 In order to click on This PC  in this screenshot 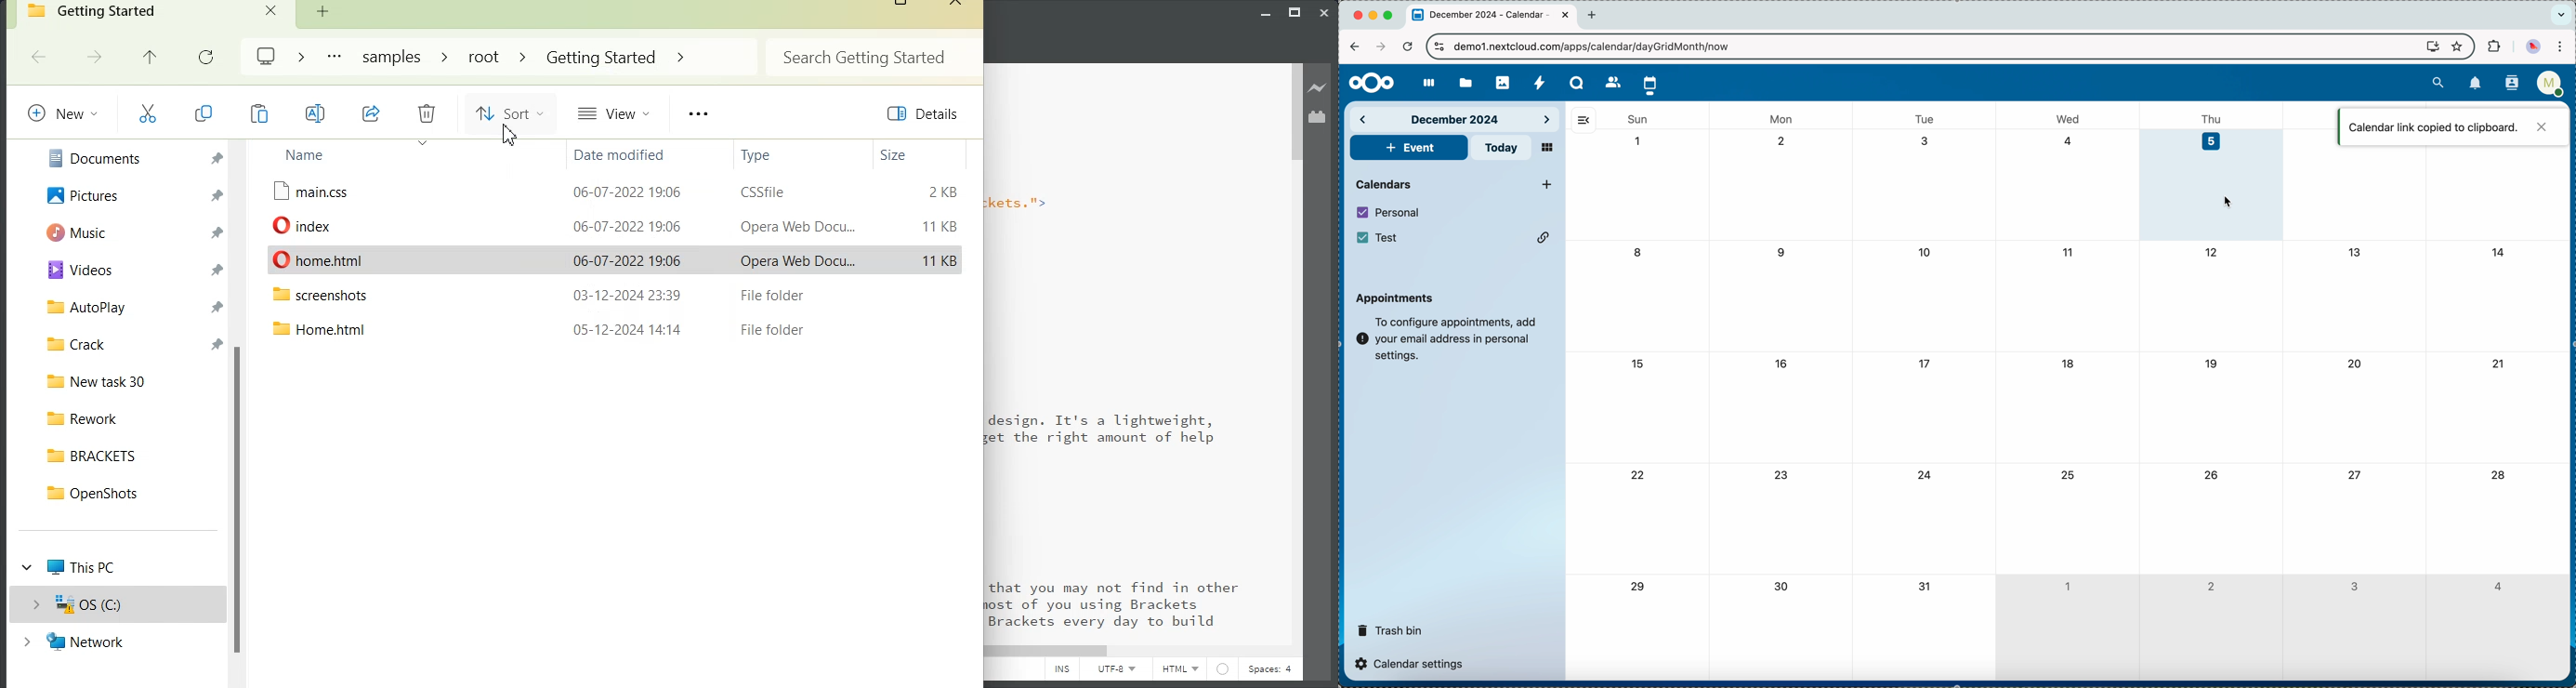, I will do `click(118, 567)`.